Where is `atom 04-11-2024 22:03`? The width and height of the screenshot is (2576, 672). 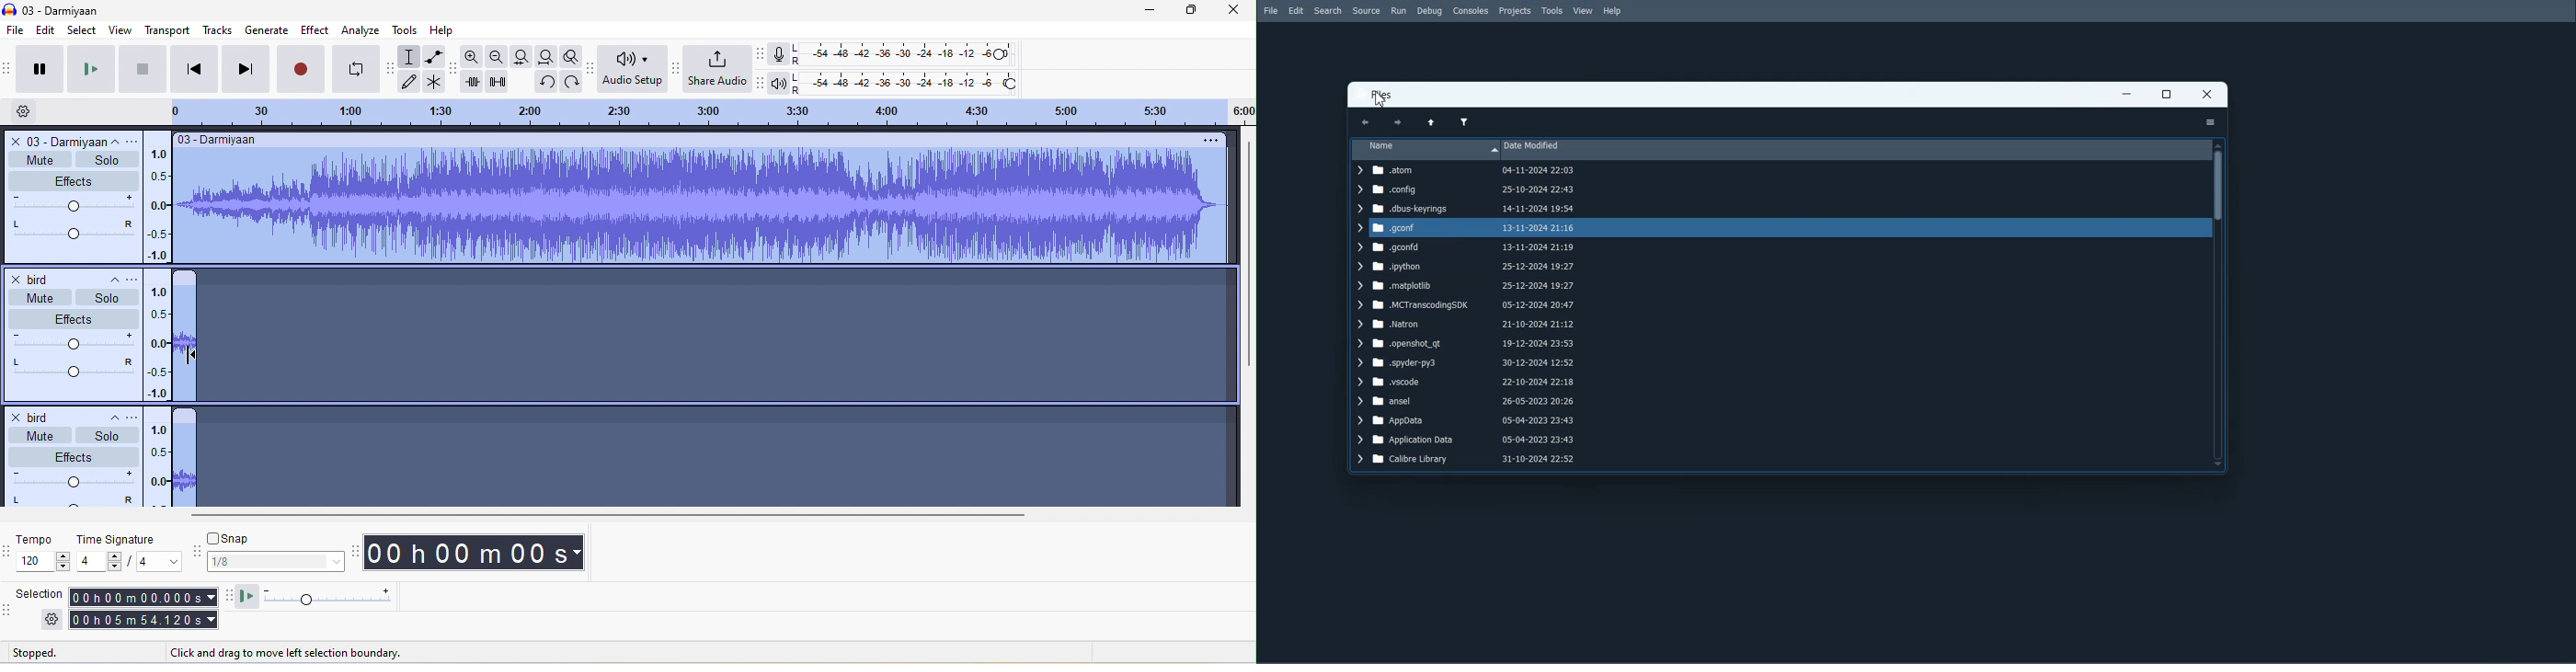 atom 04-11-2024 22:03 is located at coordinates (1471, 170).